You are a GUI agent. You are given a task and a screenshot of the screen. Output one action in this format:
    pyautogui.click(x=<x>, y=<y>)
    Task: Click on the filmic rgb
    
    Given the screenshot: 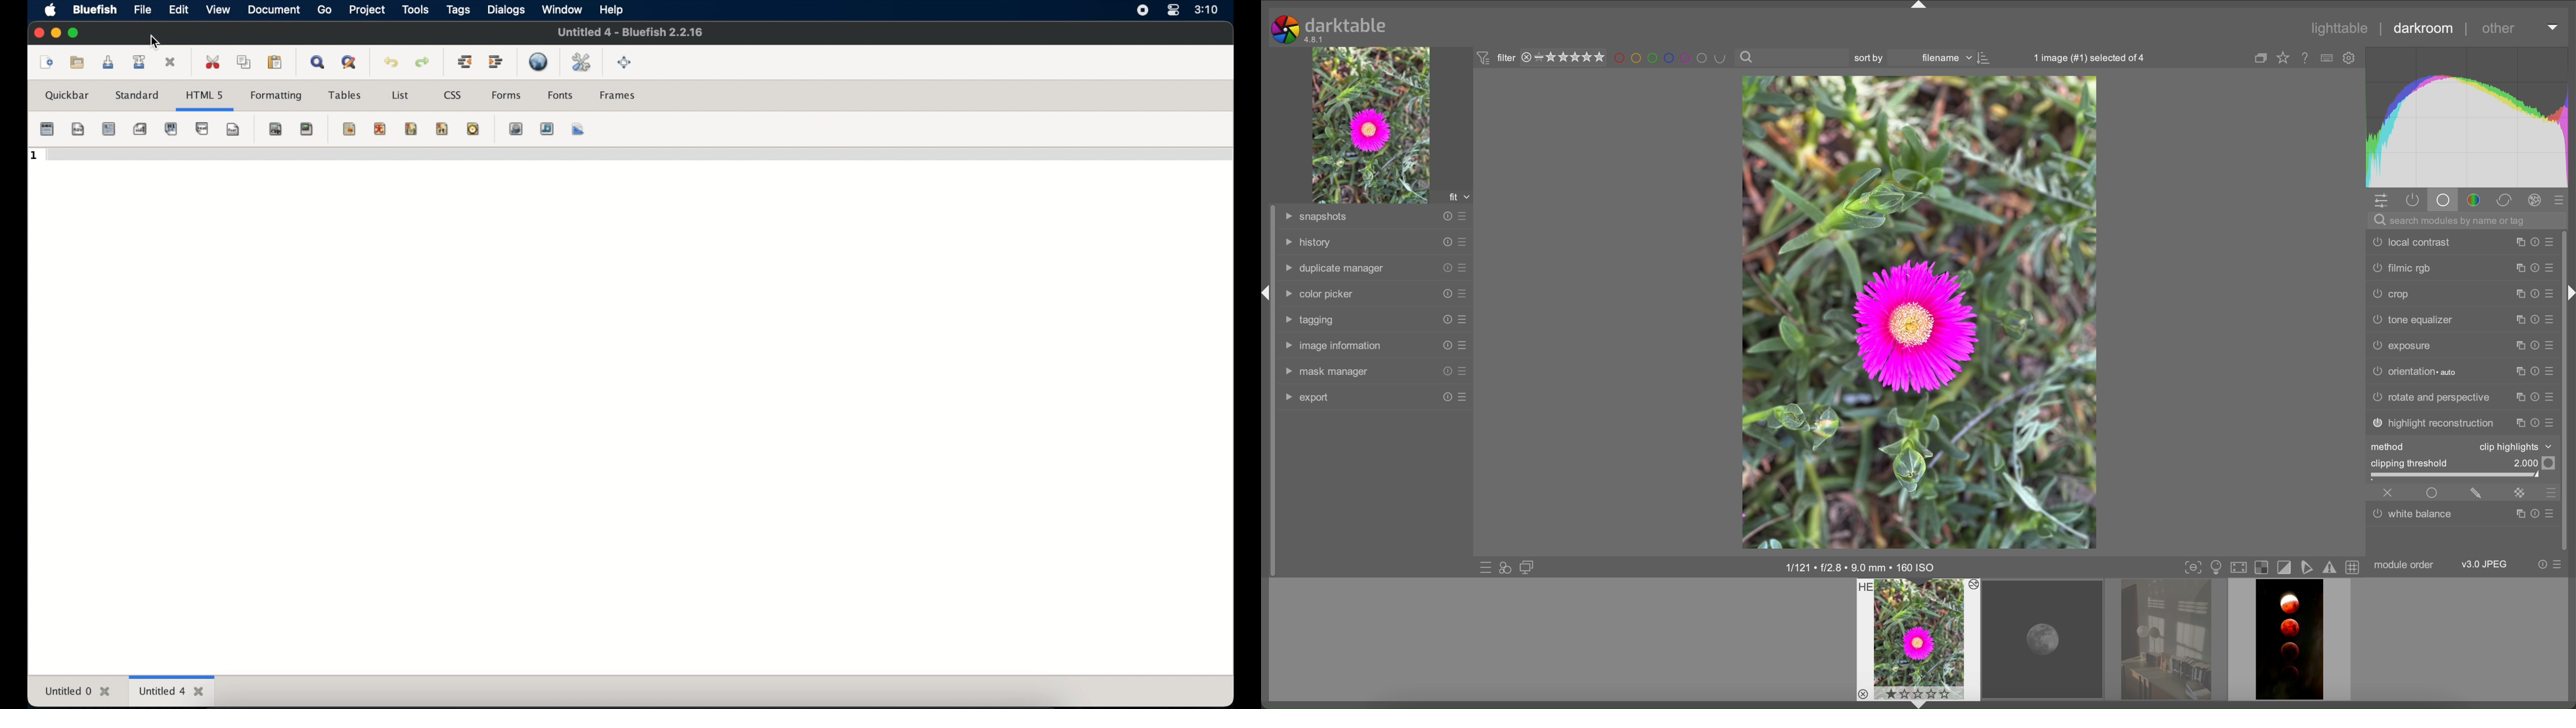 What is the action you would take?
    pyautogui.click(x=2402, y=268)
    